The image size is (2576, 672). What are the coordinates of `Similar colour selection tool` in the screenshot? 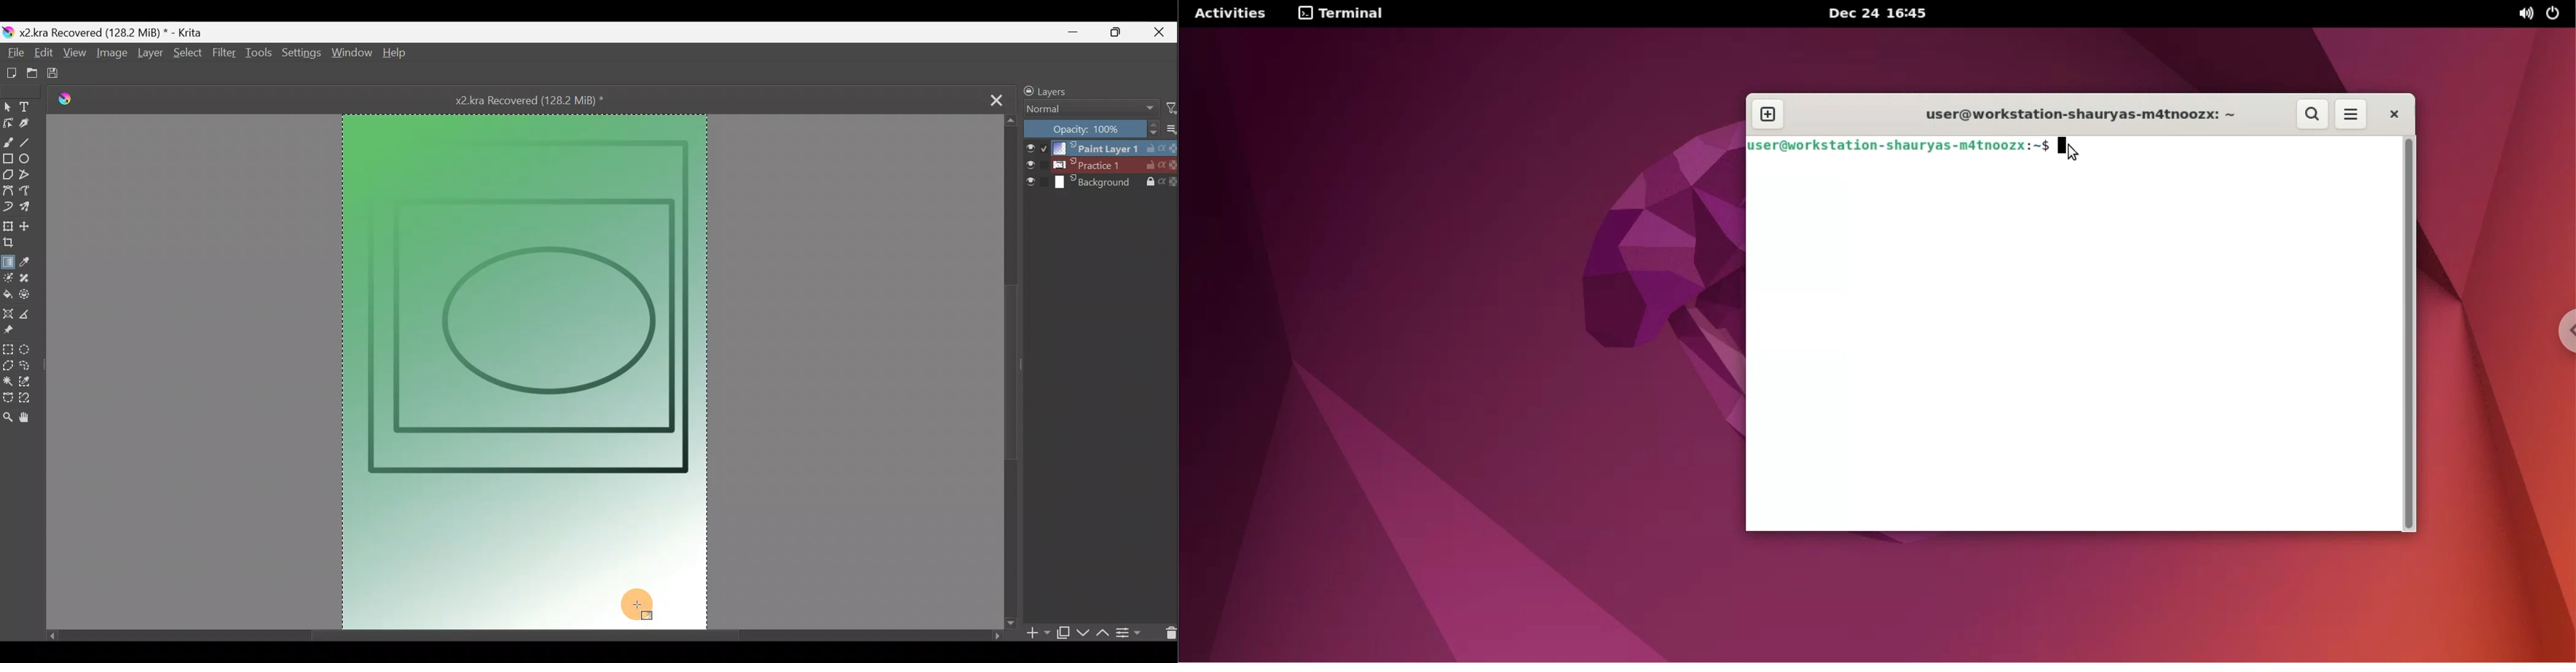 It's located at (28, 384).